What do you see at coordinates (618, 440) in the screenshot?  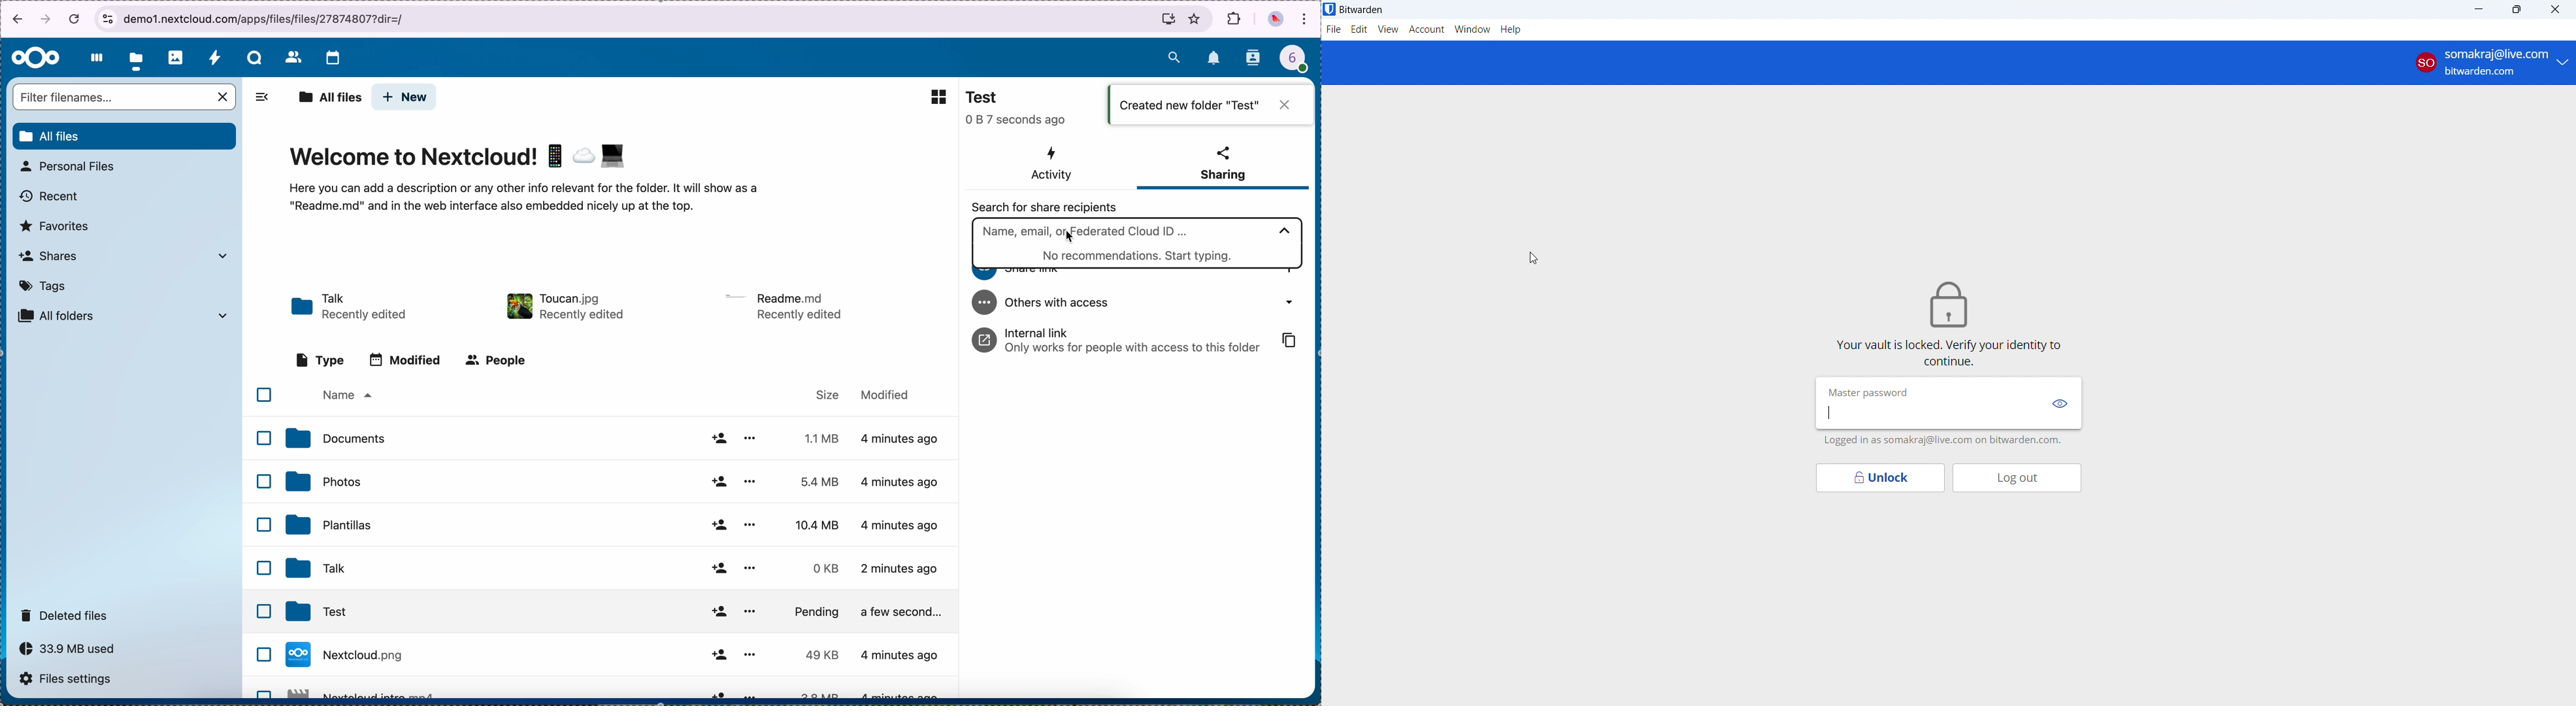 I see `documents` at bounding box center [618, 440].